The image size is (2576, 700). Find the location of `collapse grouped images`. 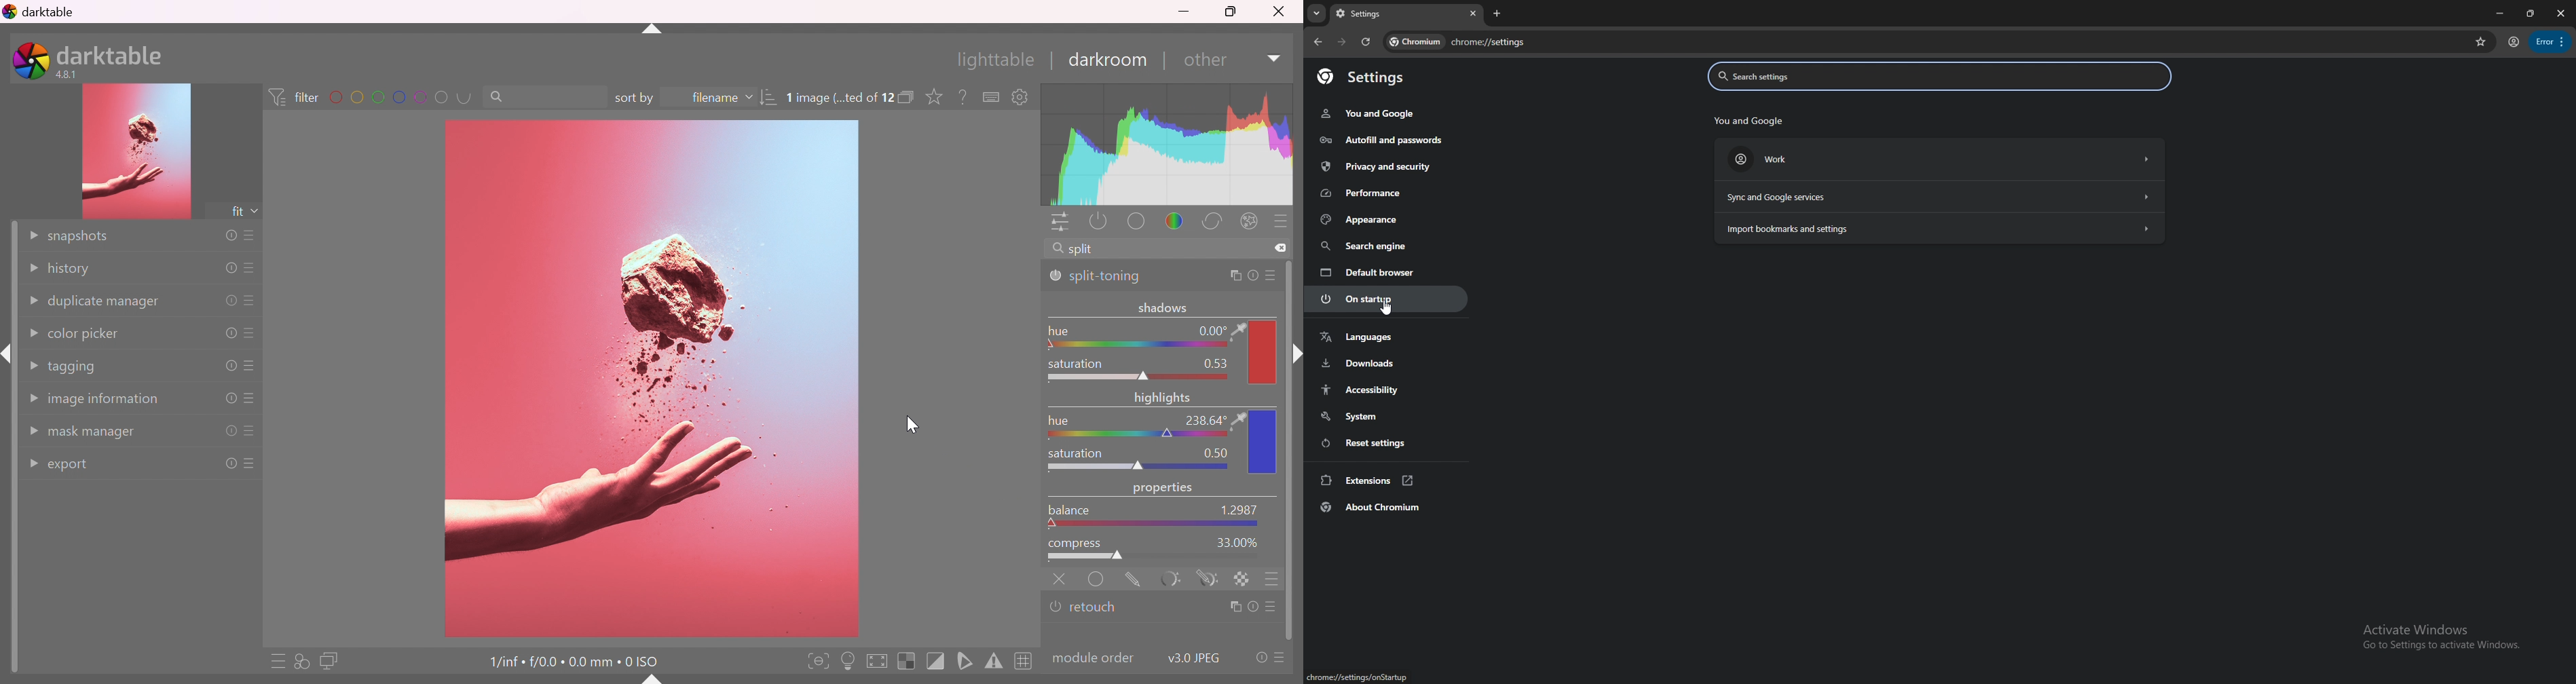

collapse grouped images is located at coordinates (908, 95).